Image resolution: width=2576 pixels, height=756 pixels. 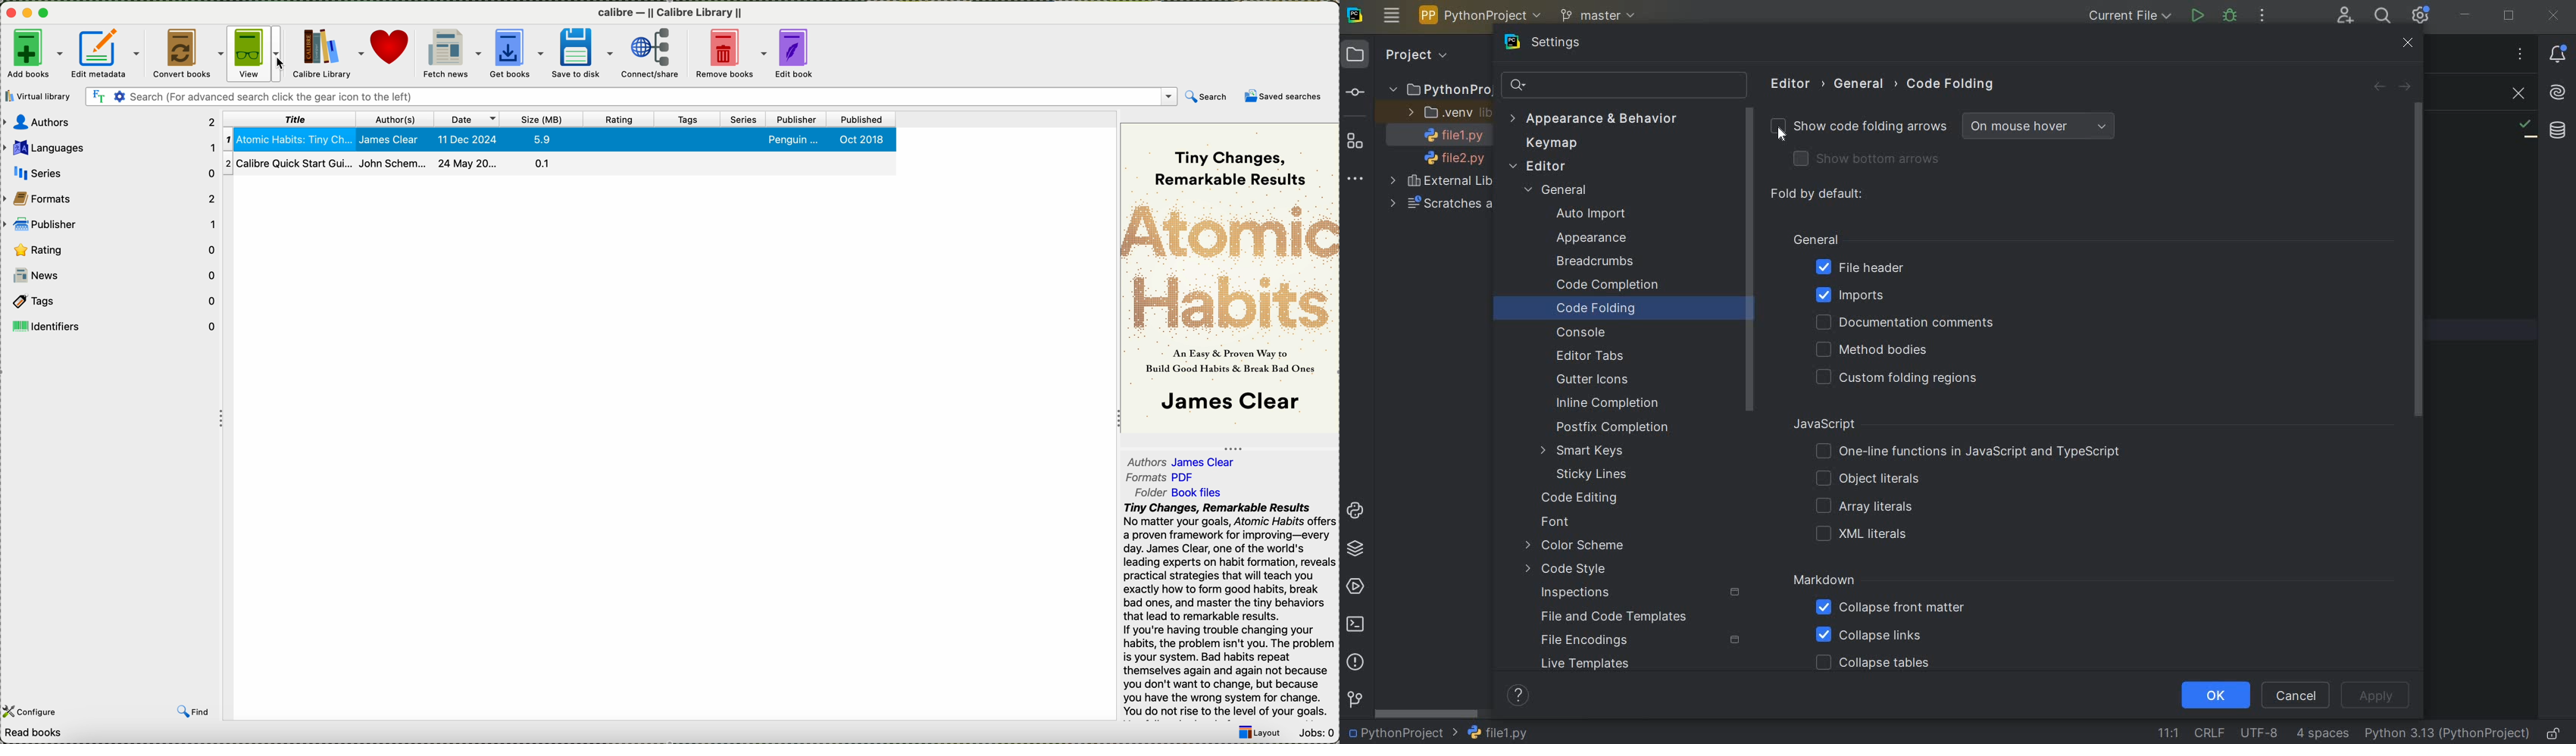 What do you see at coordinates (8, 12) in the screenshot?
I see `close program` at bounding box center [8, 12].